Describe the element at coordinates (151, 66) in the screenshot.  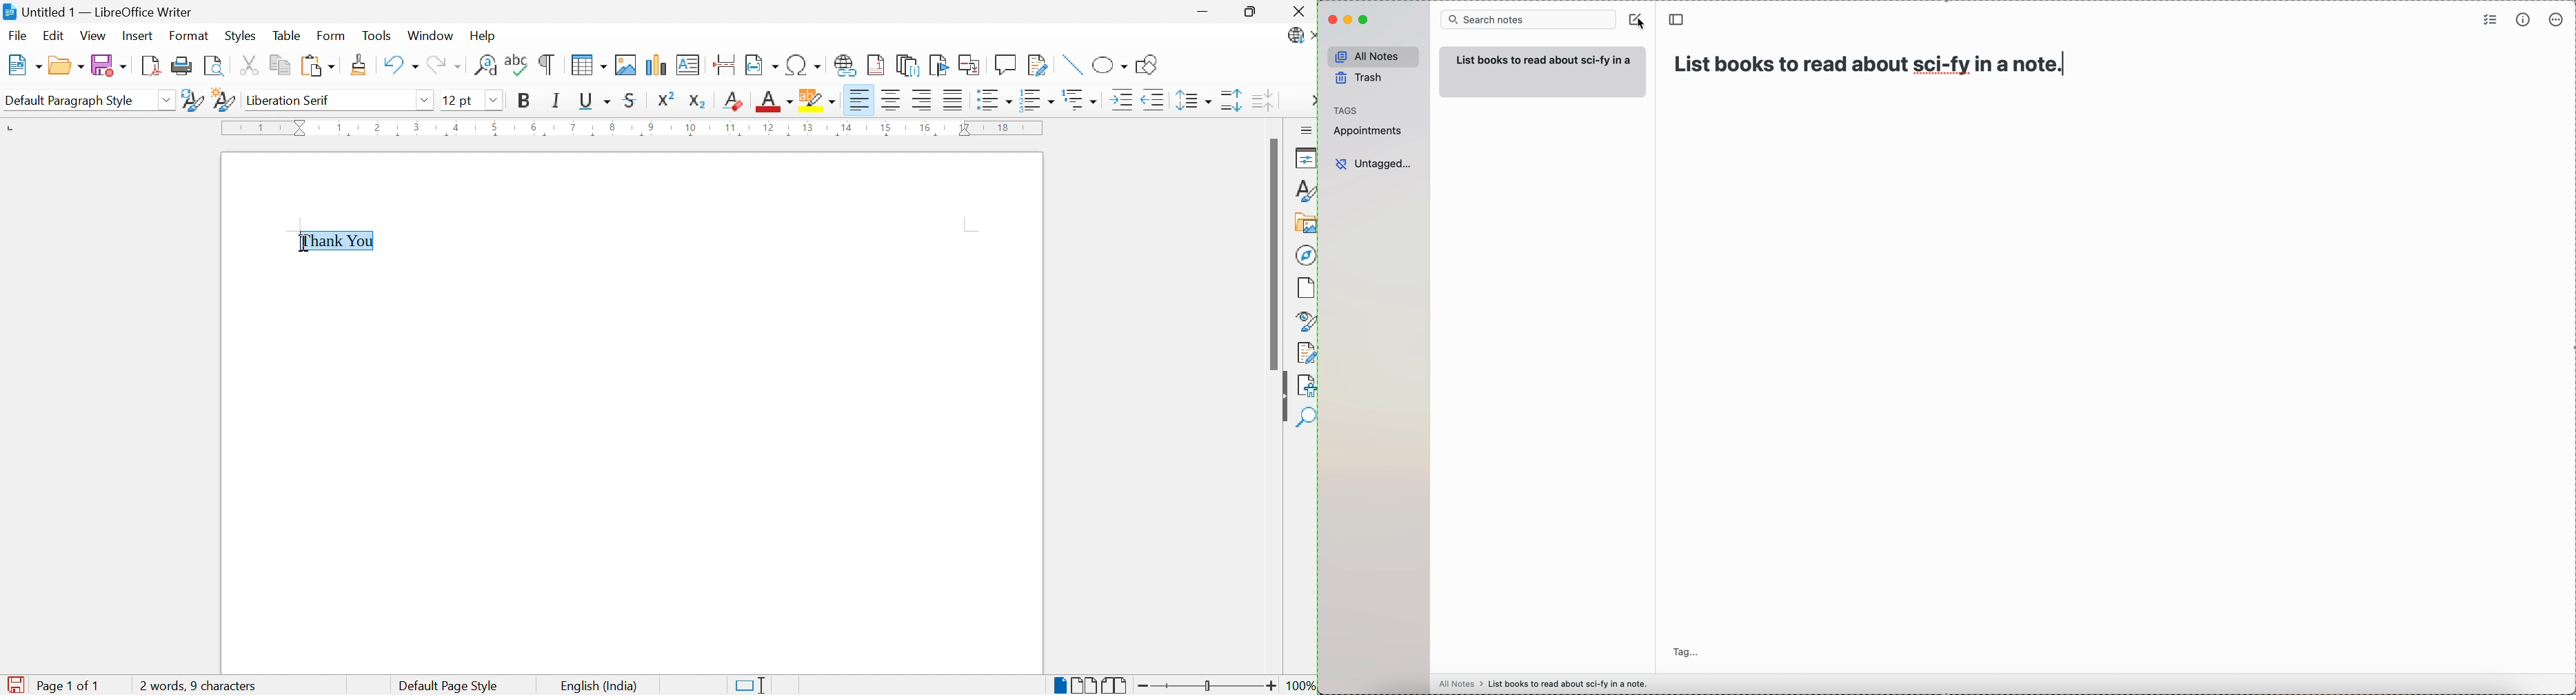
I see `Export as PDF` at that location.